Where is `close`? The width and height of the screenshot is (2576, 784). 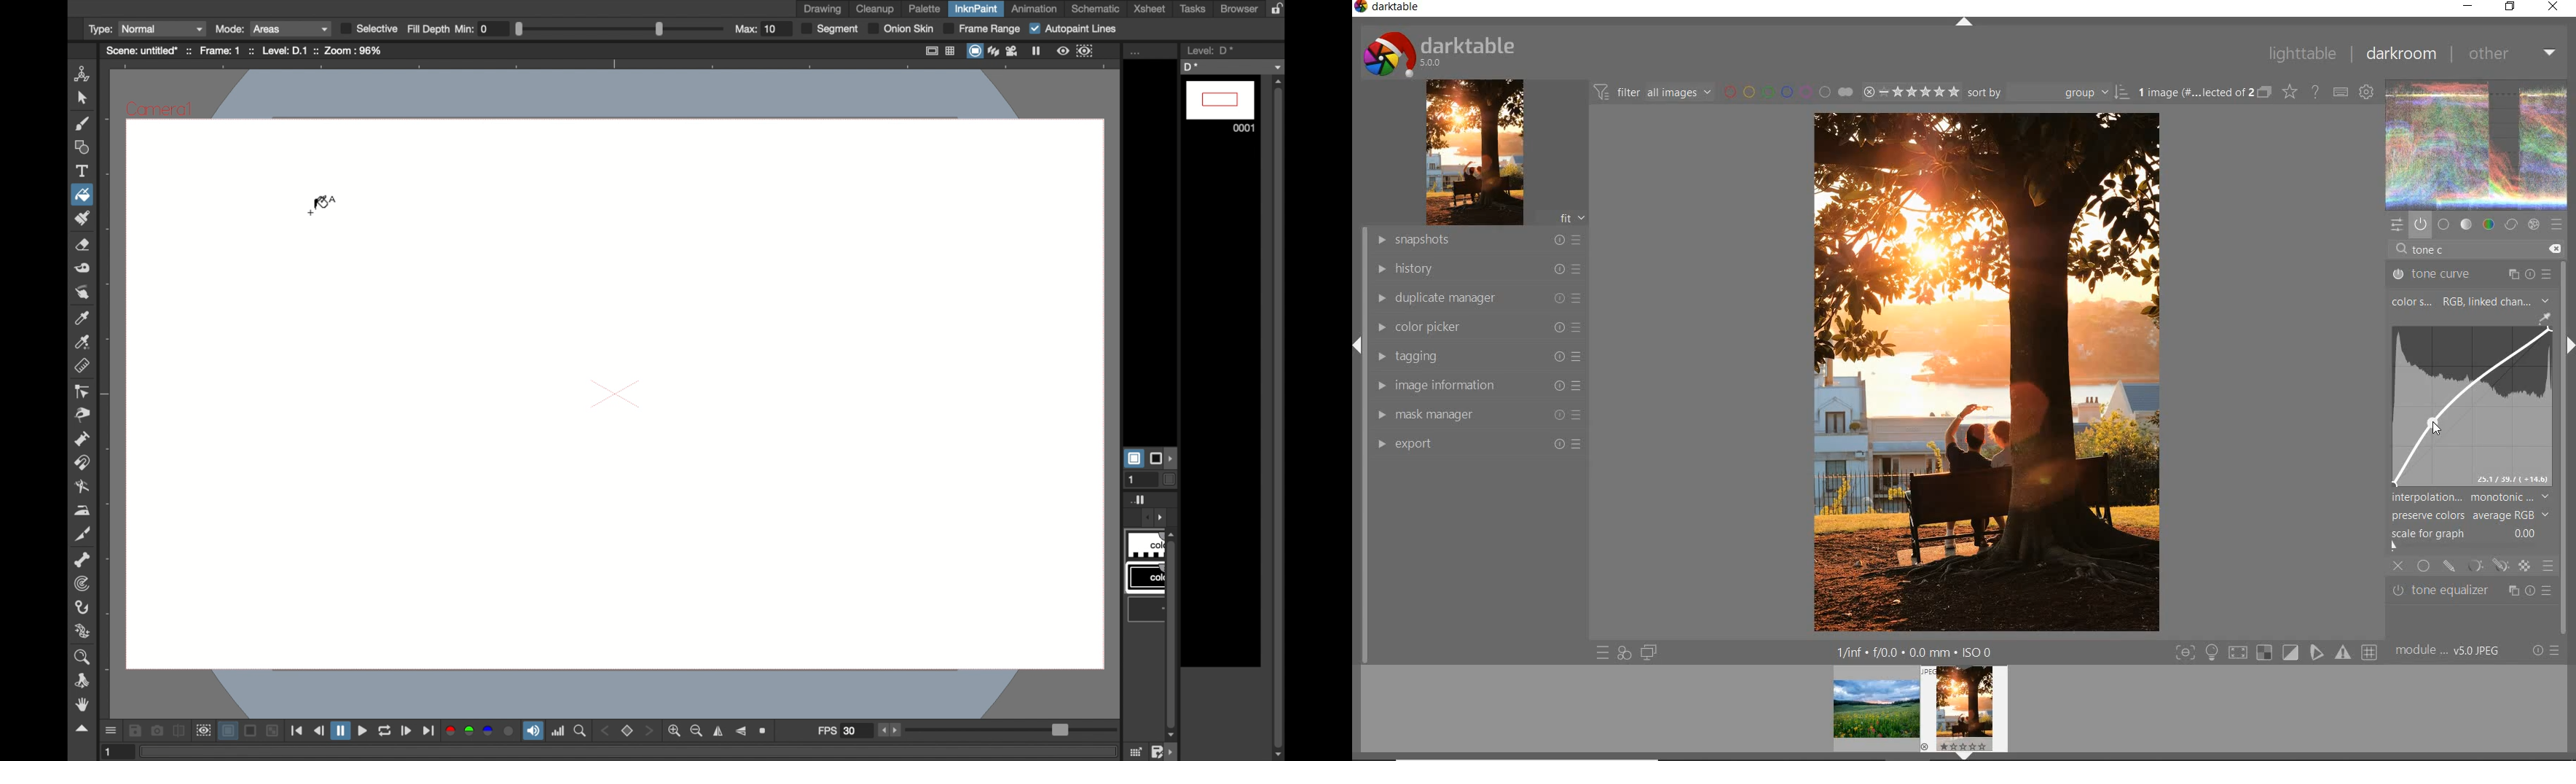 close is located at coordinates (2400, 568).